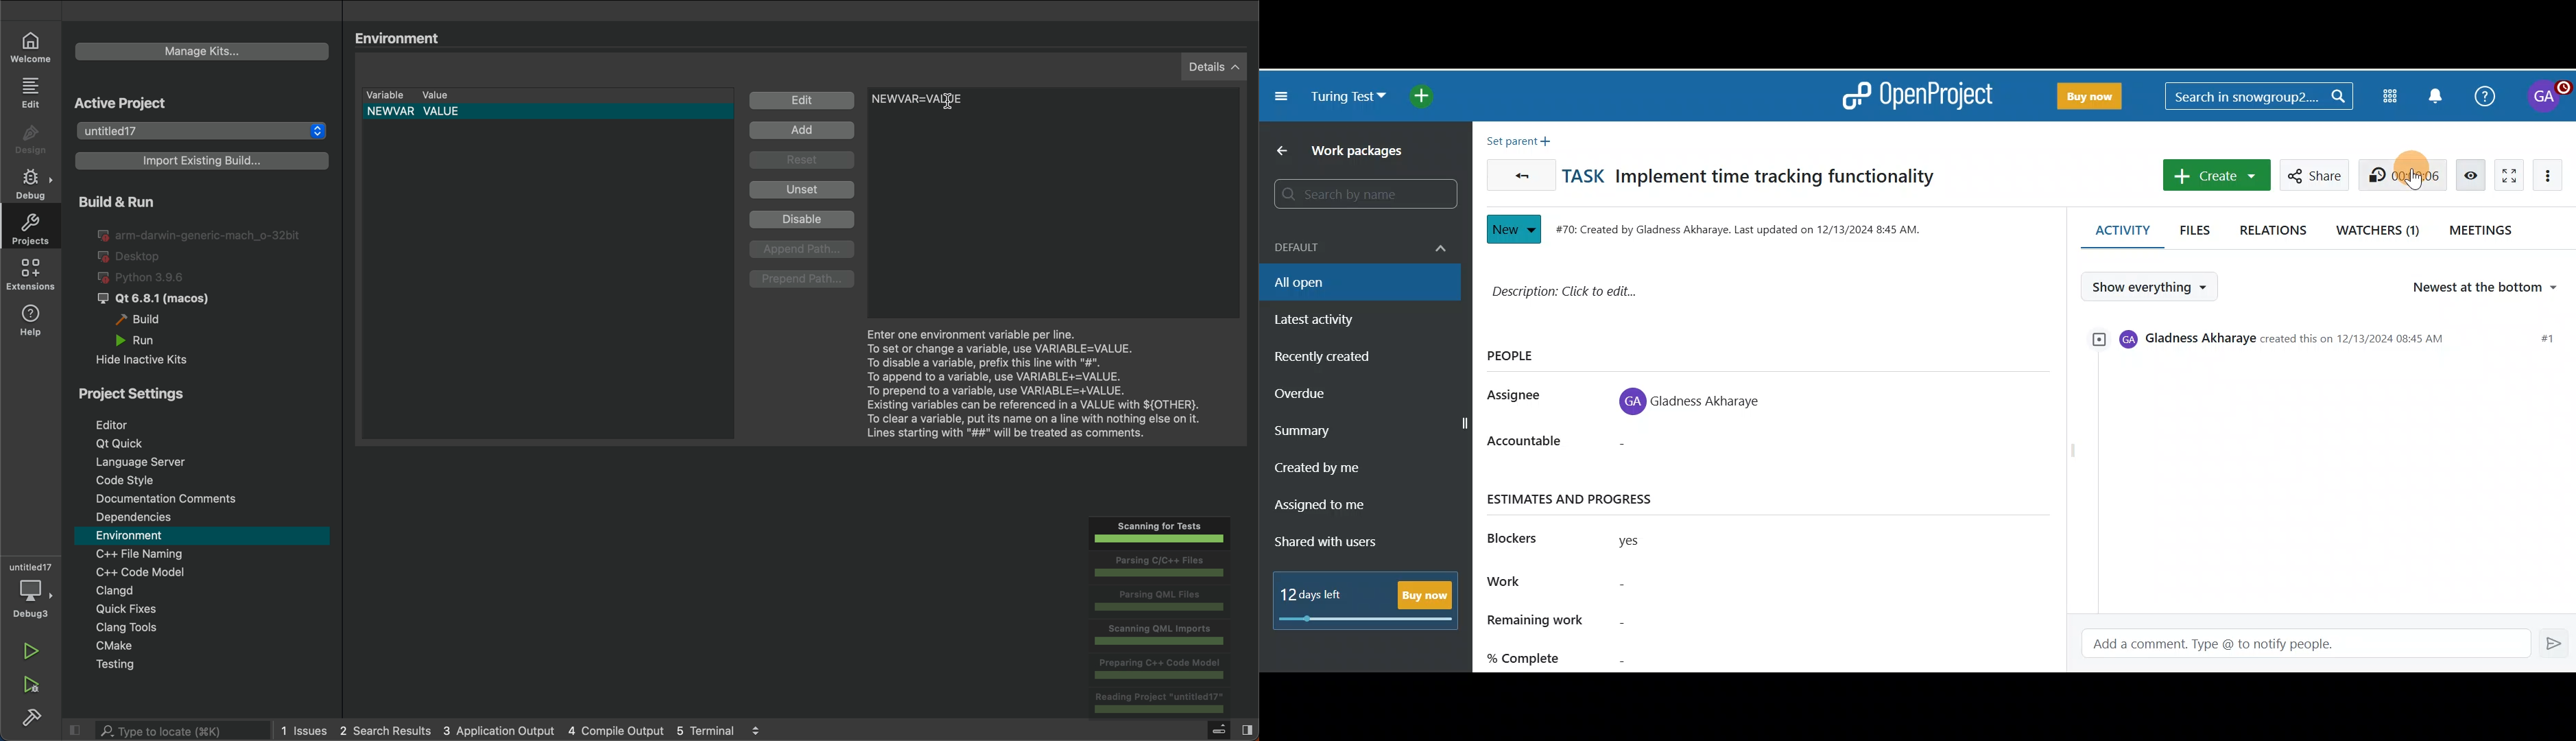 The height and width of the screenshot is (756, 2576). What do you see at coordinates (2114, 230) in the screenshot?
I see `Activity` at bounding box center [2114, 230].